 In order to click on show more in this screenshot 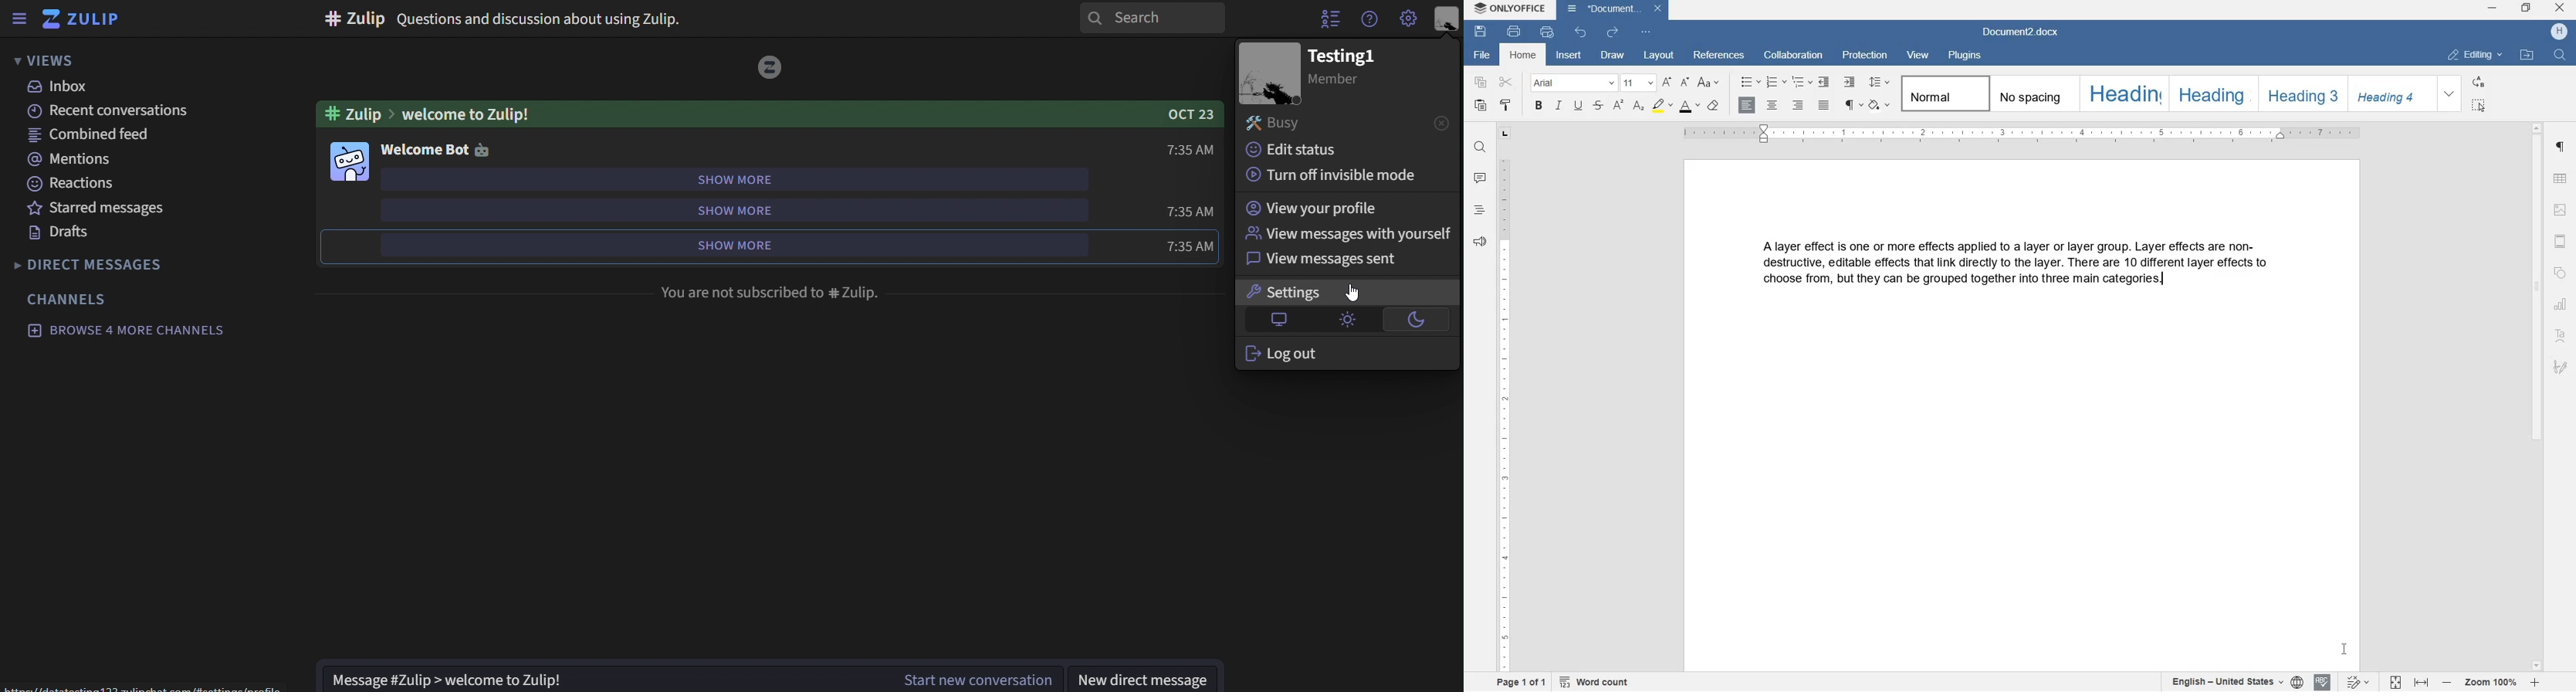, I will do `click(733, 181)`.